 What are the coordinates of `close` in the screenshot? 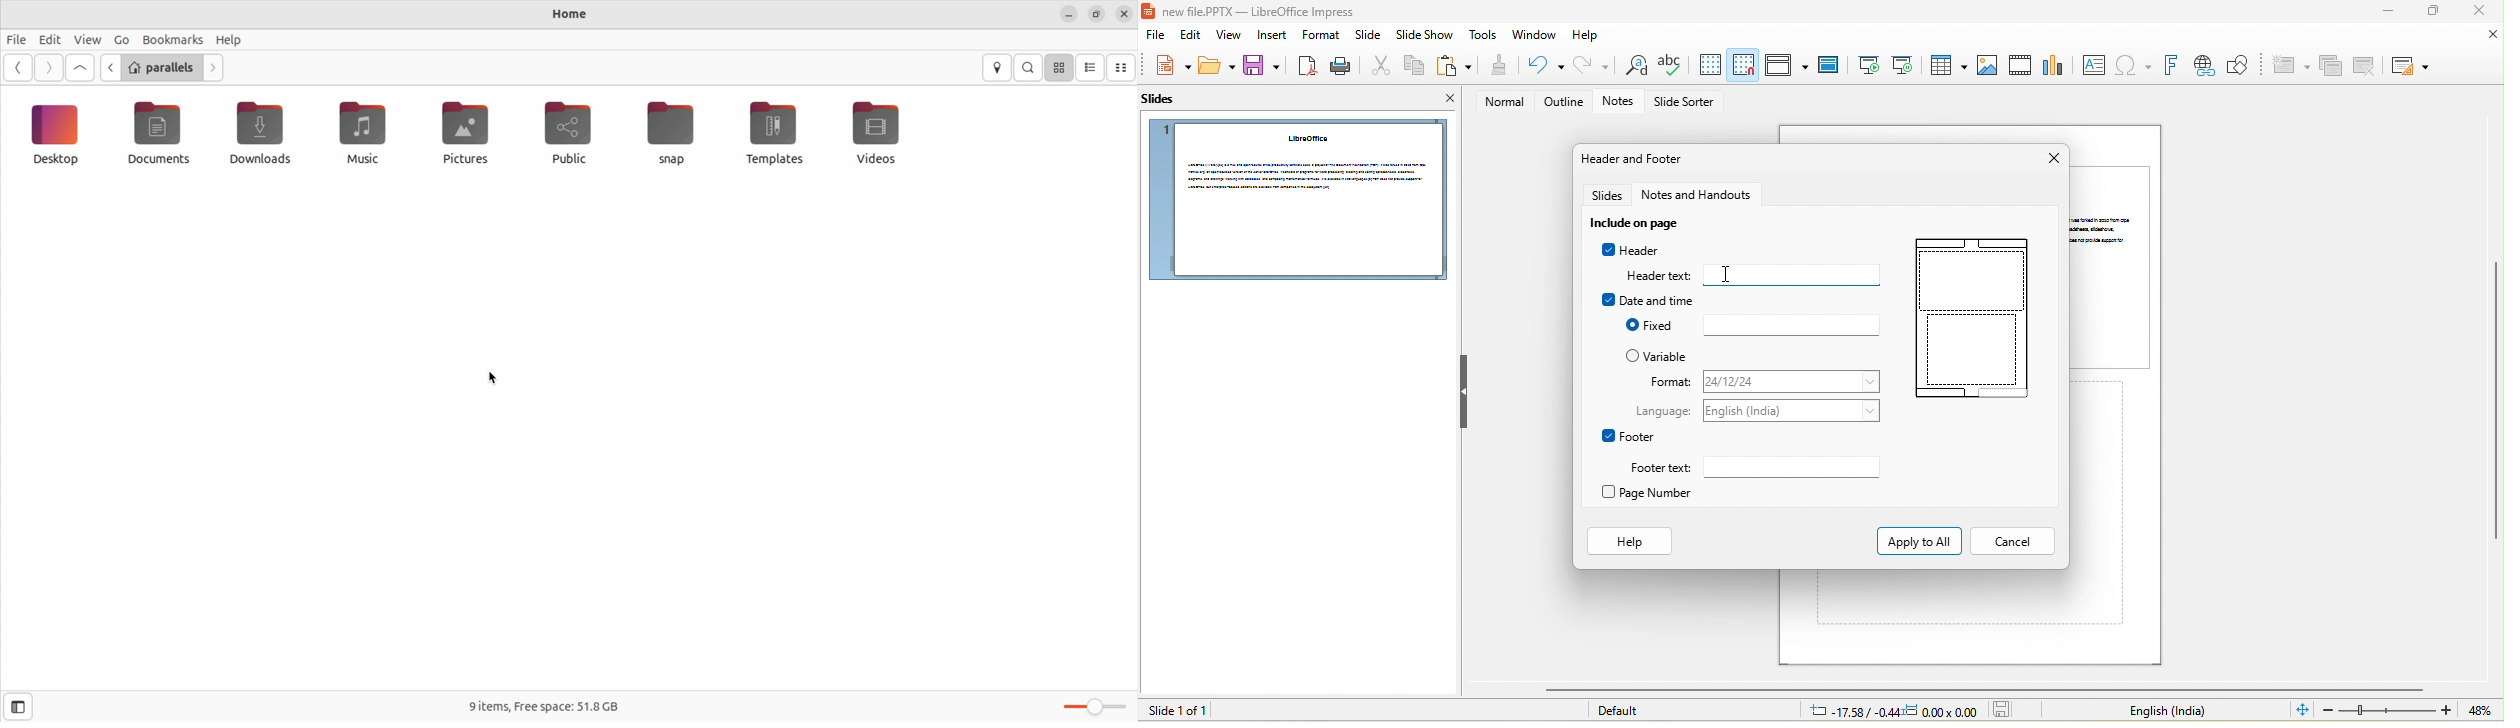 It's located at (2494, 35).